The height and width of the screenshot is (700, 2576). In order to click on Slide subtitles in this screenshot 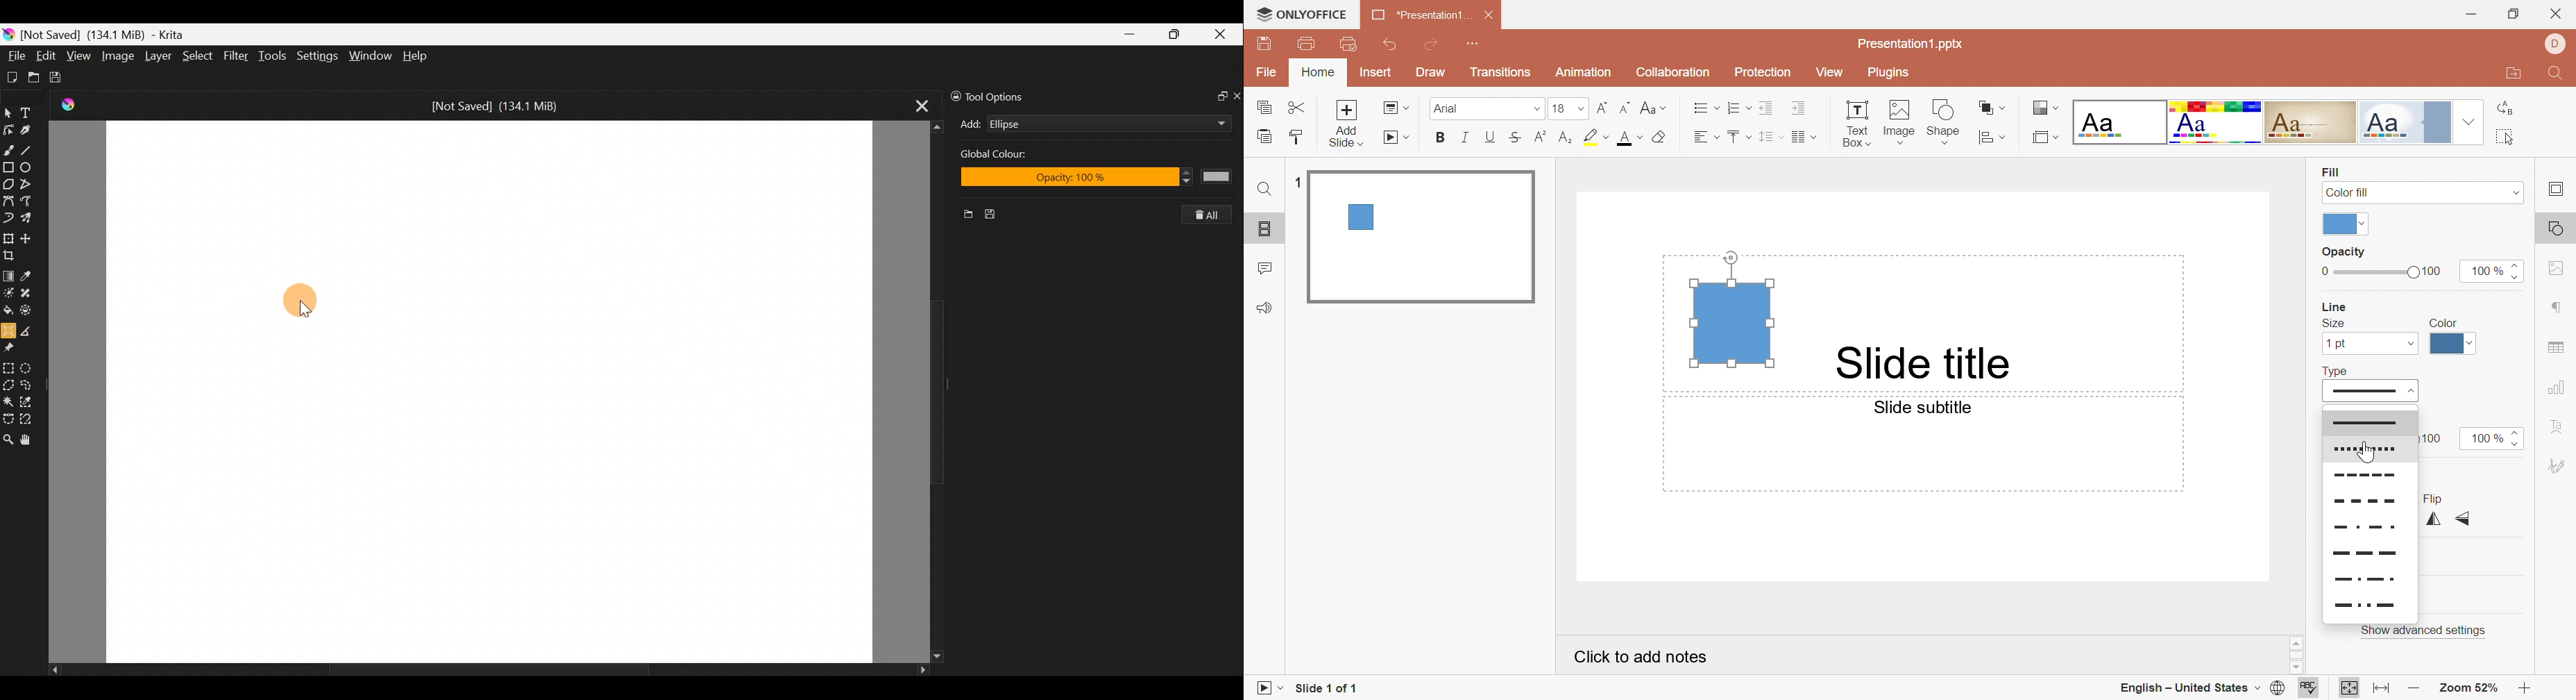, I will do `click(1931, 410)`.